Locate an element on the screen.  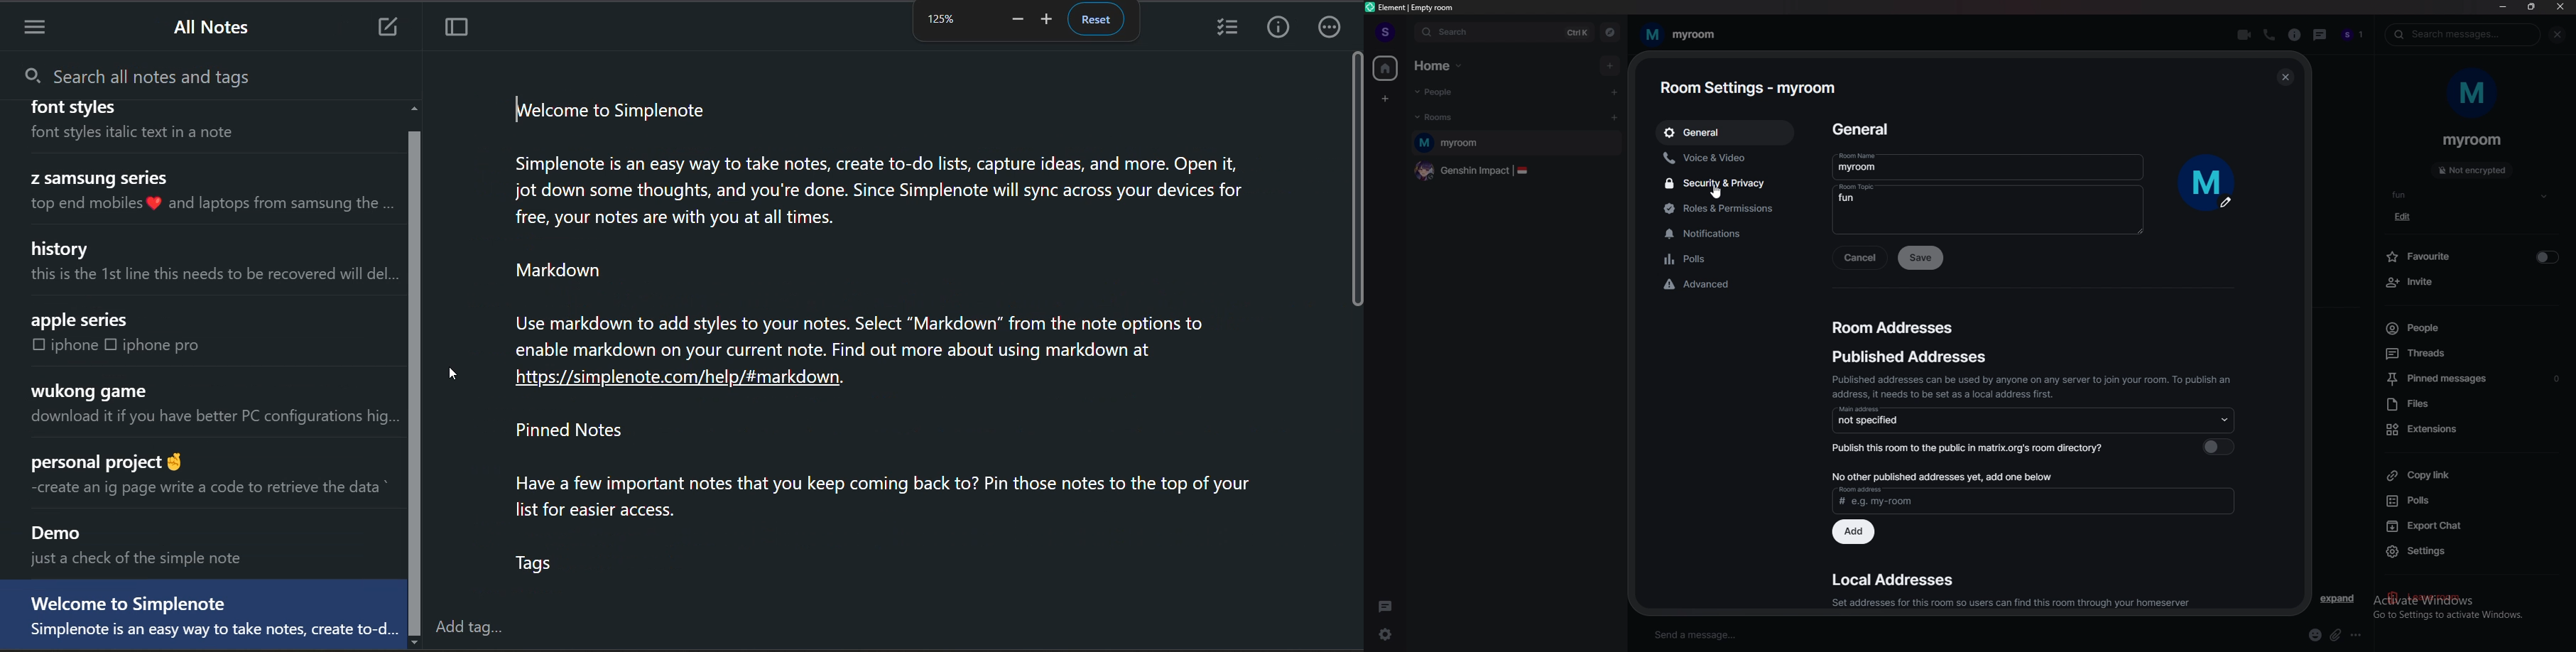
apple series is located at coordinates (84, 321).